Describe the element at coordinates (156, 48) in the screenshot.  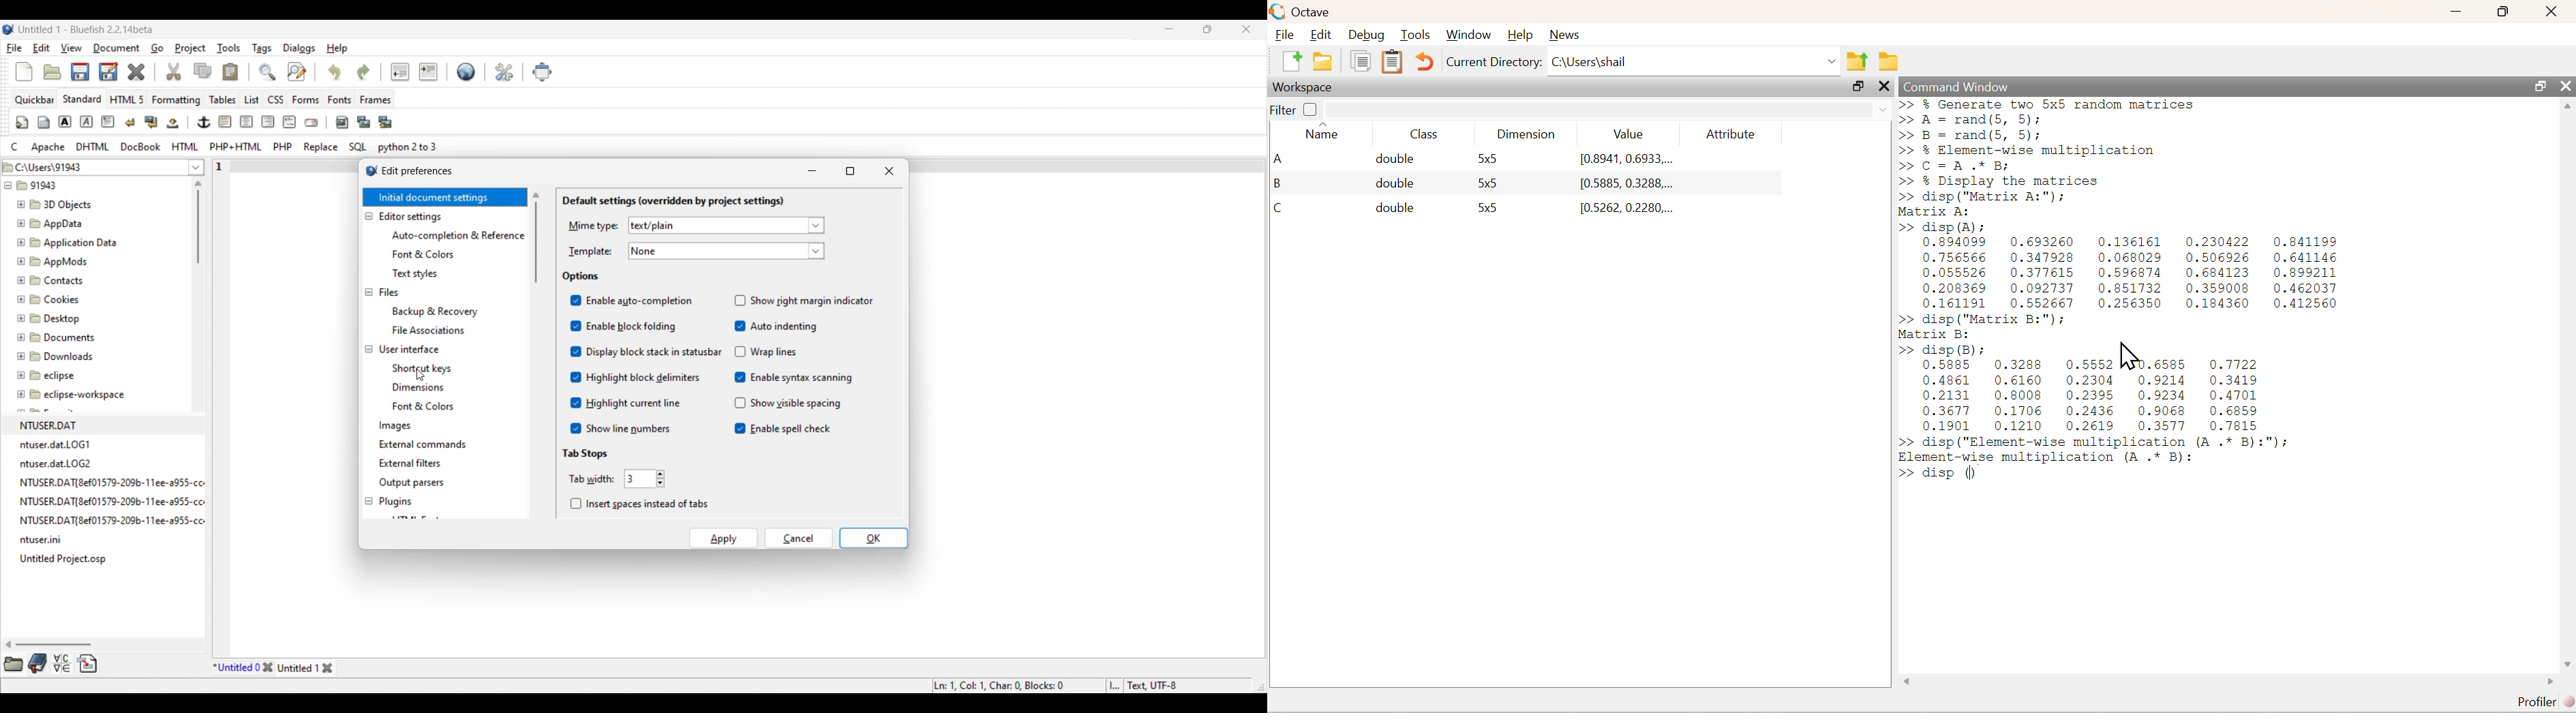
I see `Go menu` at that location.